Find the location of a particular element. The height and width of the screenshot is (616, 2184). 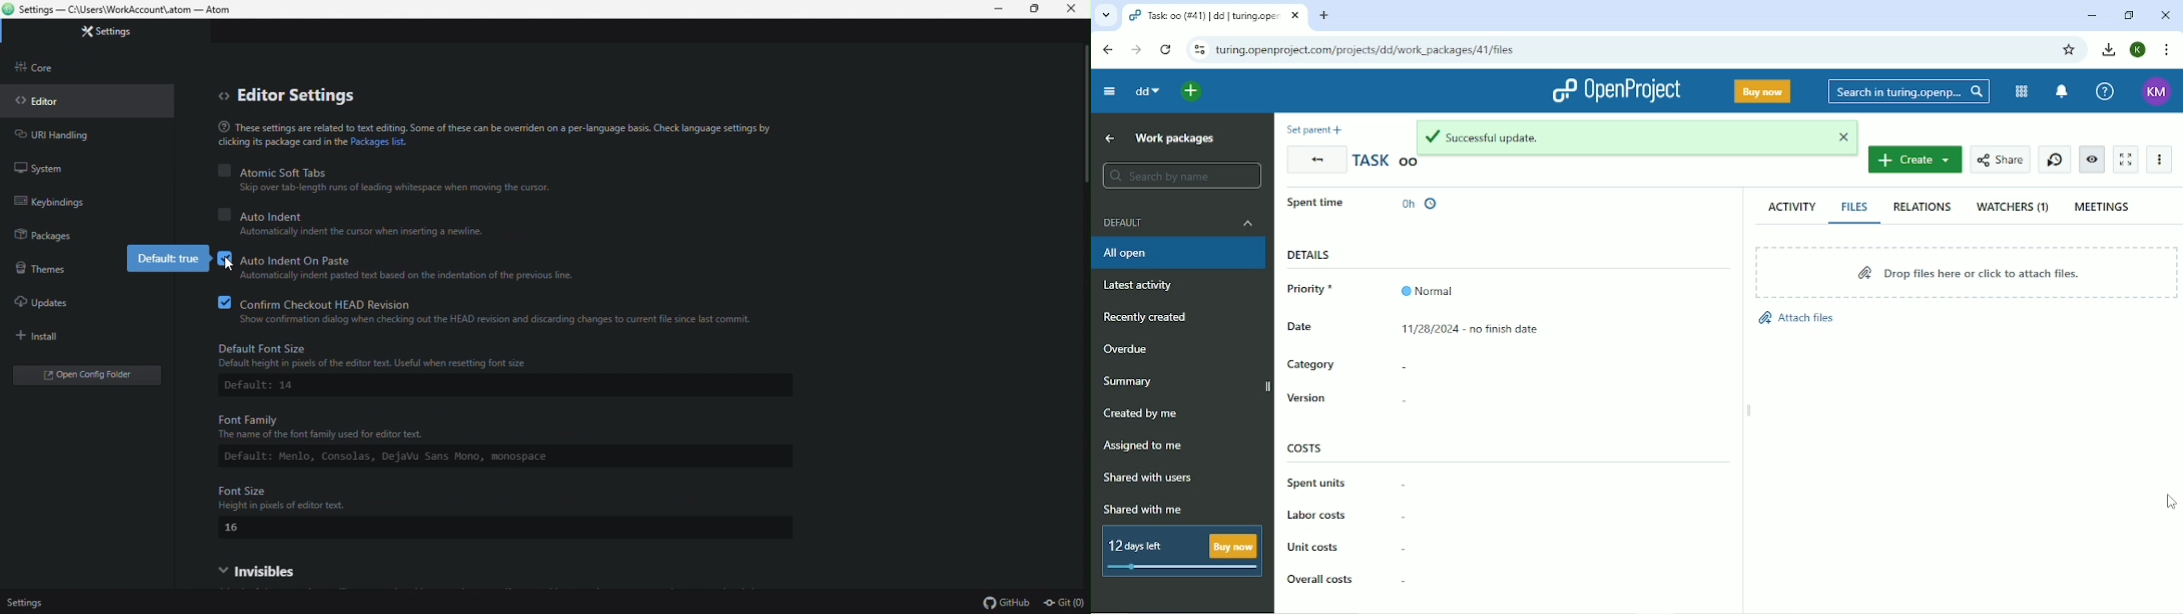

Invisible  is located at coordinates (281, 571).